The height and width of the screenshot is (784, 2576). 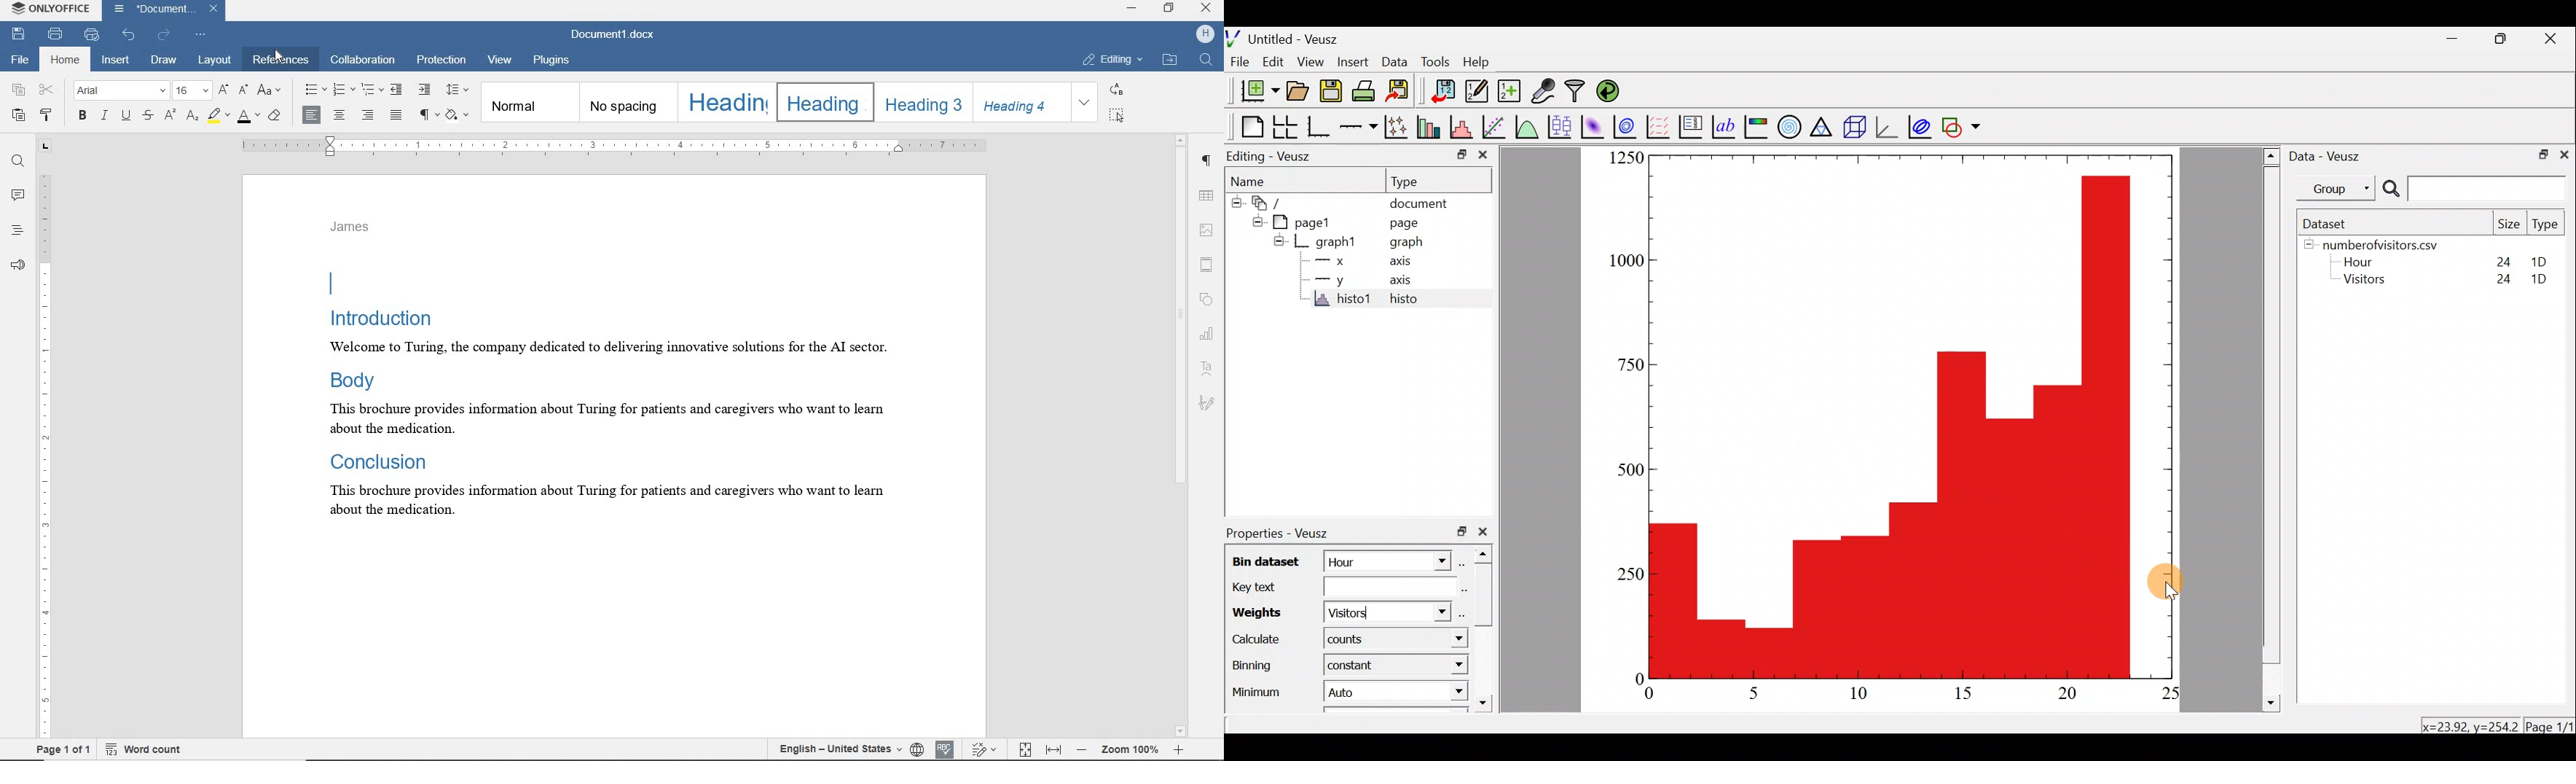 I want to click on fit to page, so click(x=1024, y=749).